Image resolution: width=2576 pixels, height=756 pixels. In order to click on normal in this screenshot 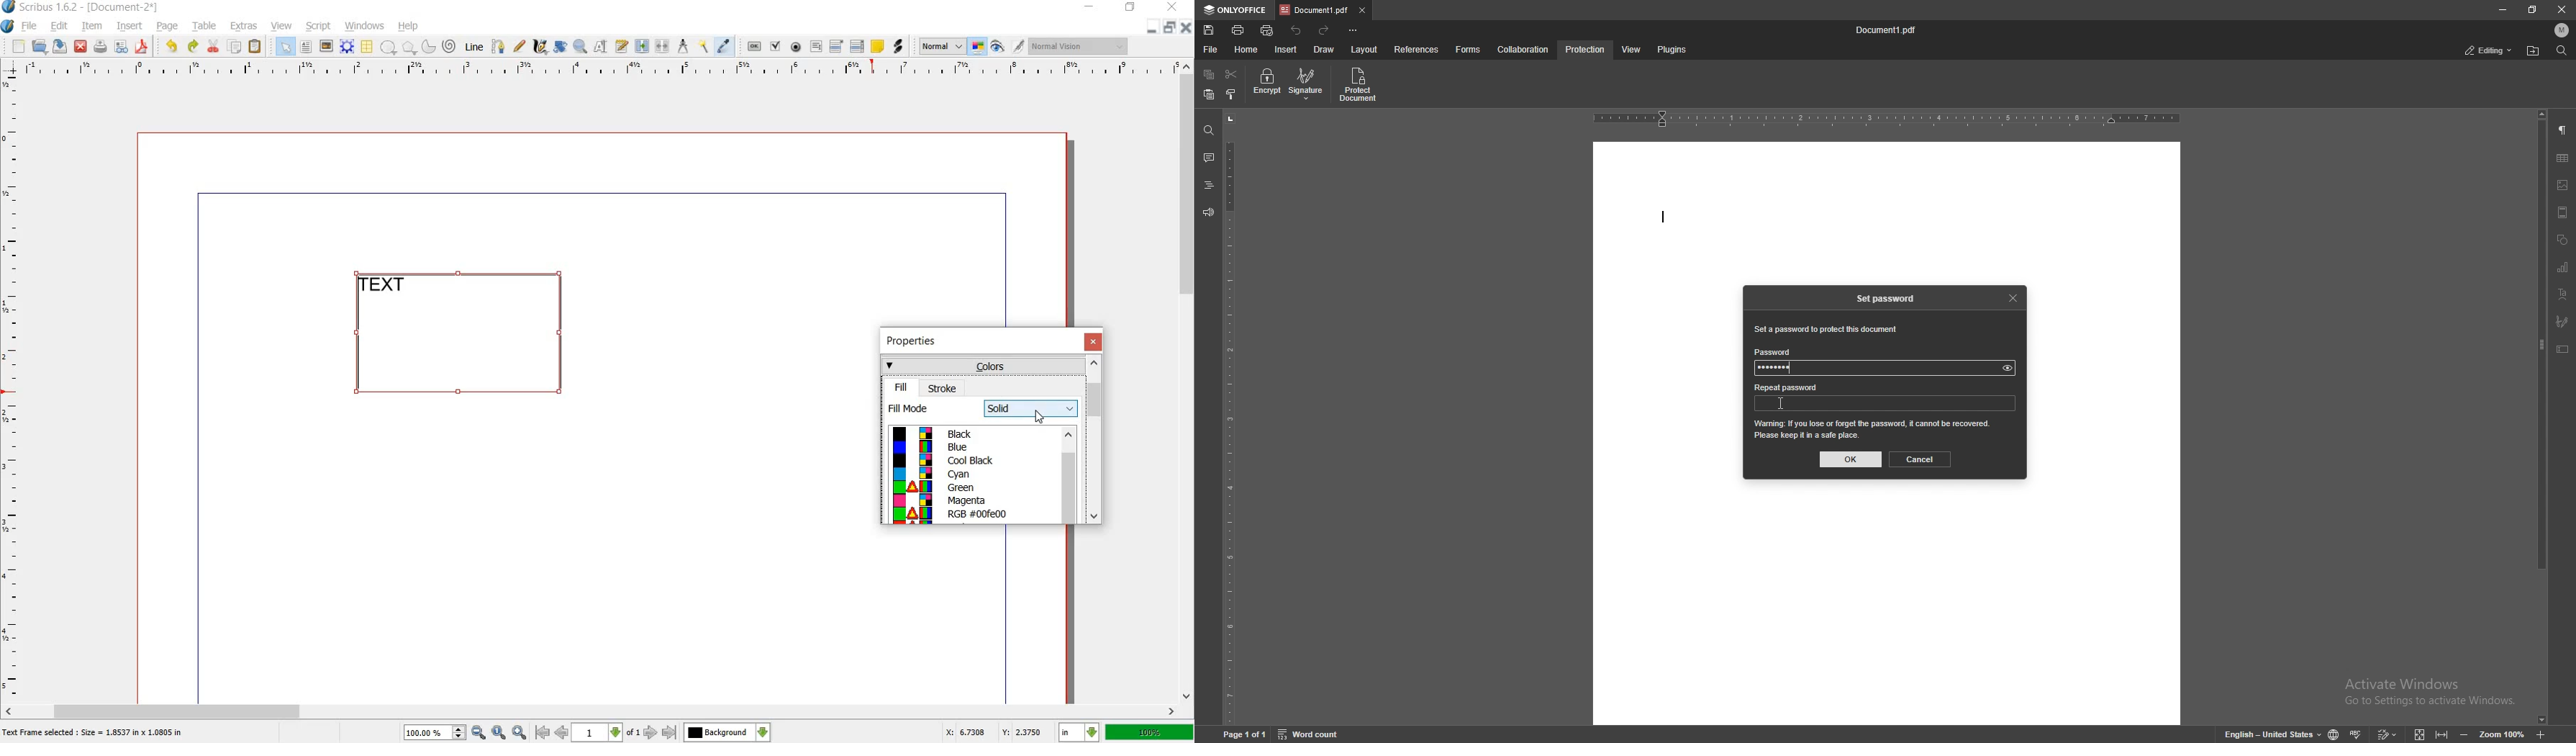, I will do `click(942, 47)`.